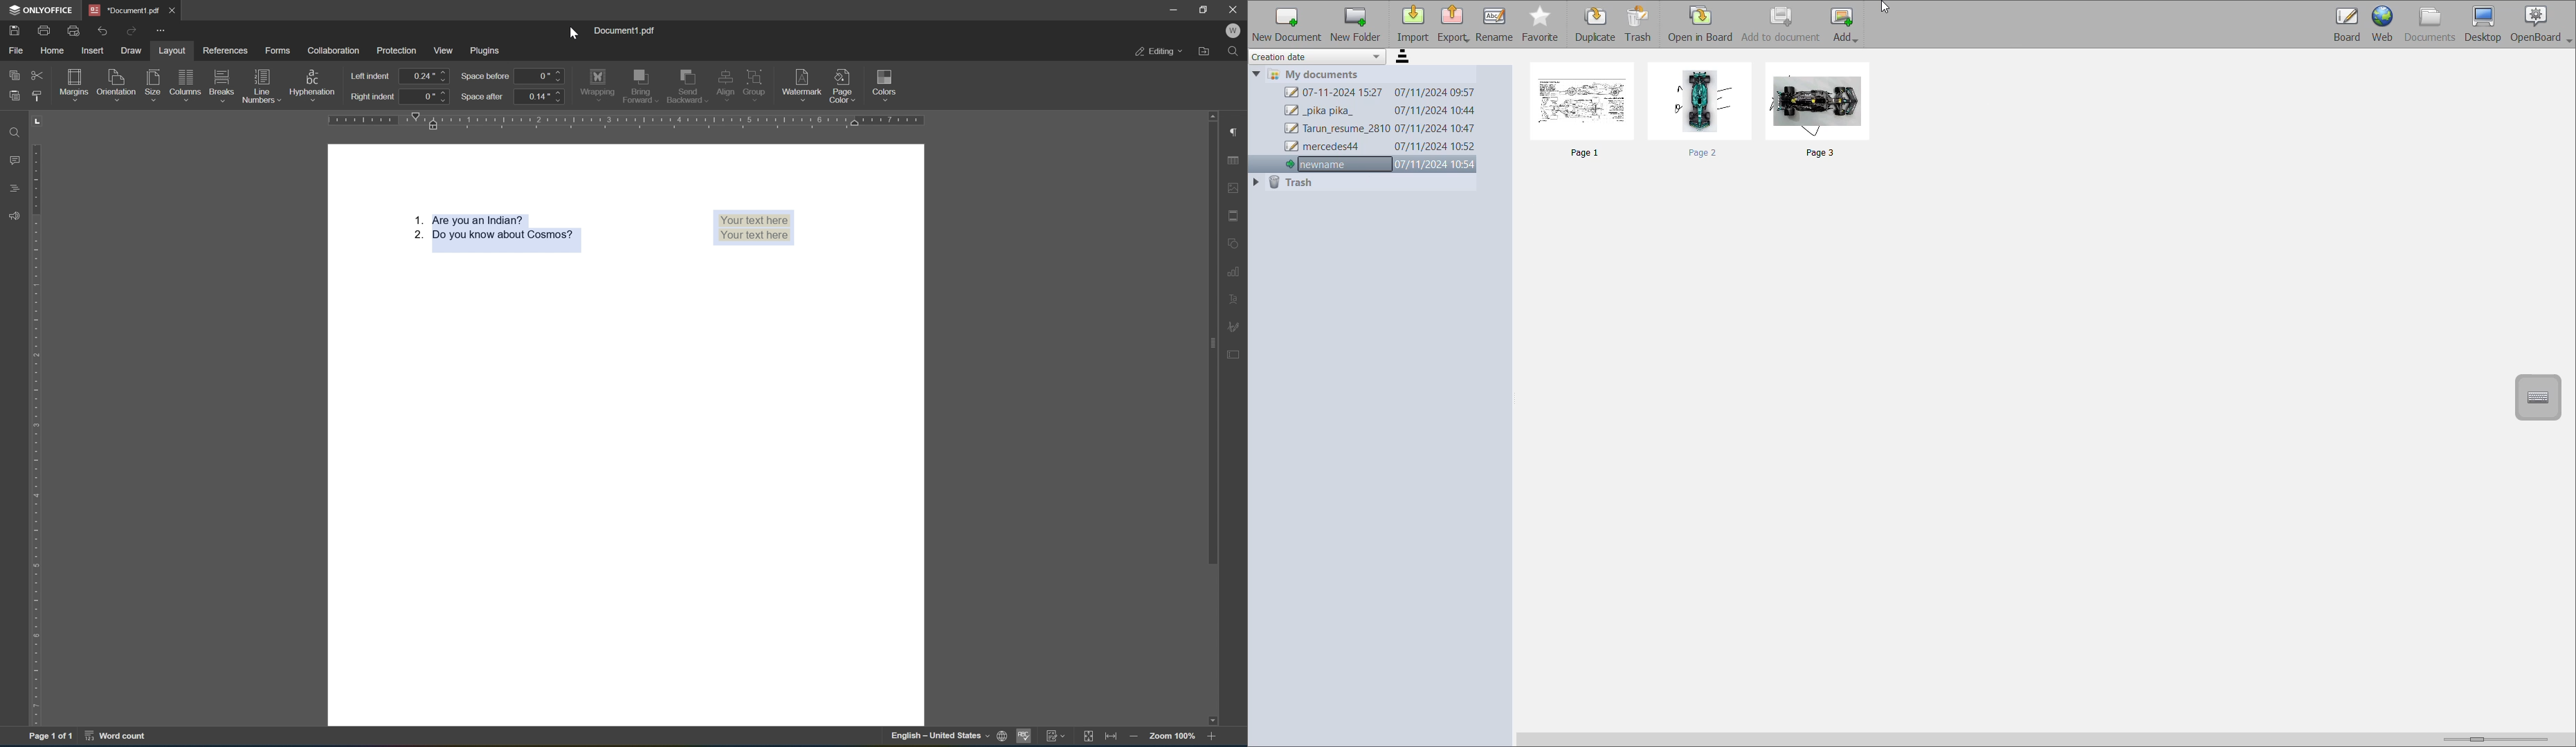 This screenshot has width=2576, height=756. I want to click on comments, so click(16, 160).